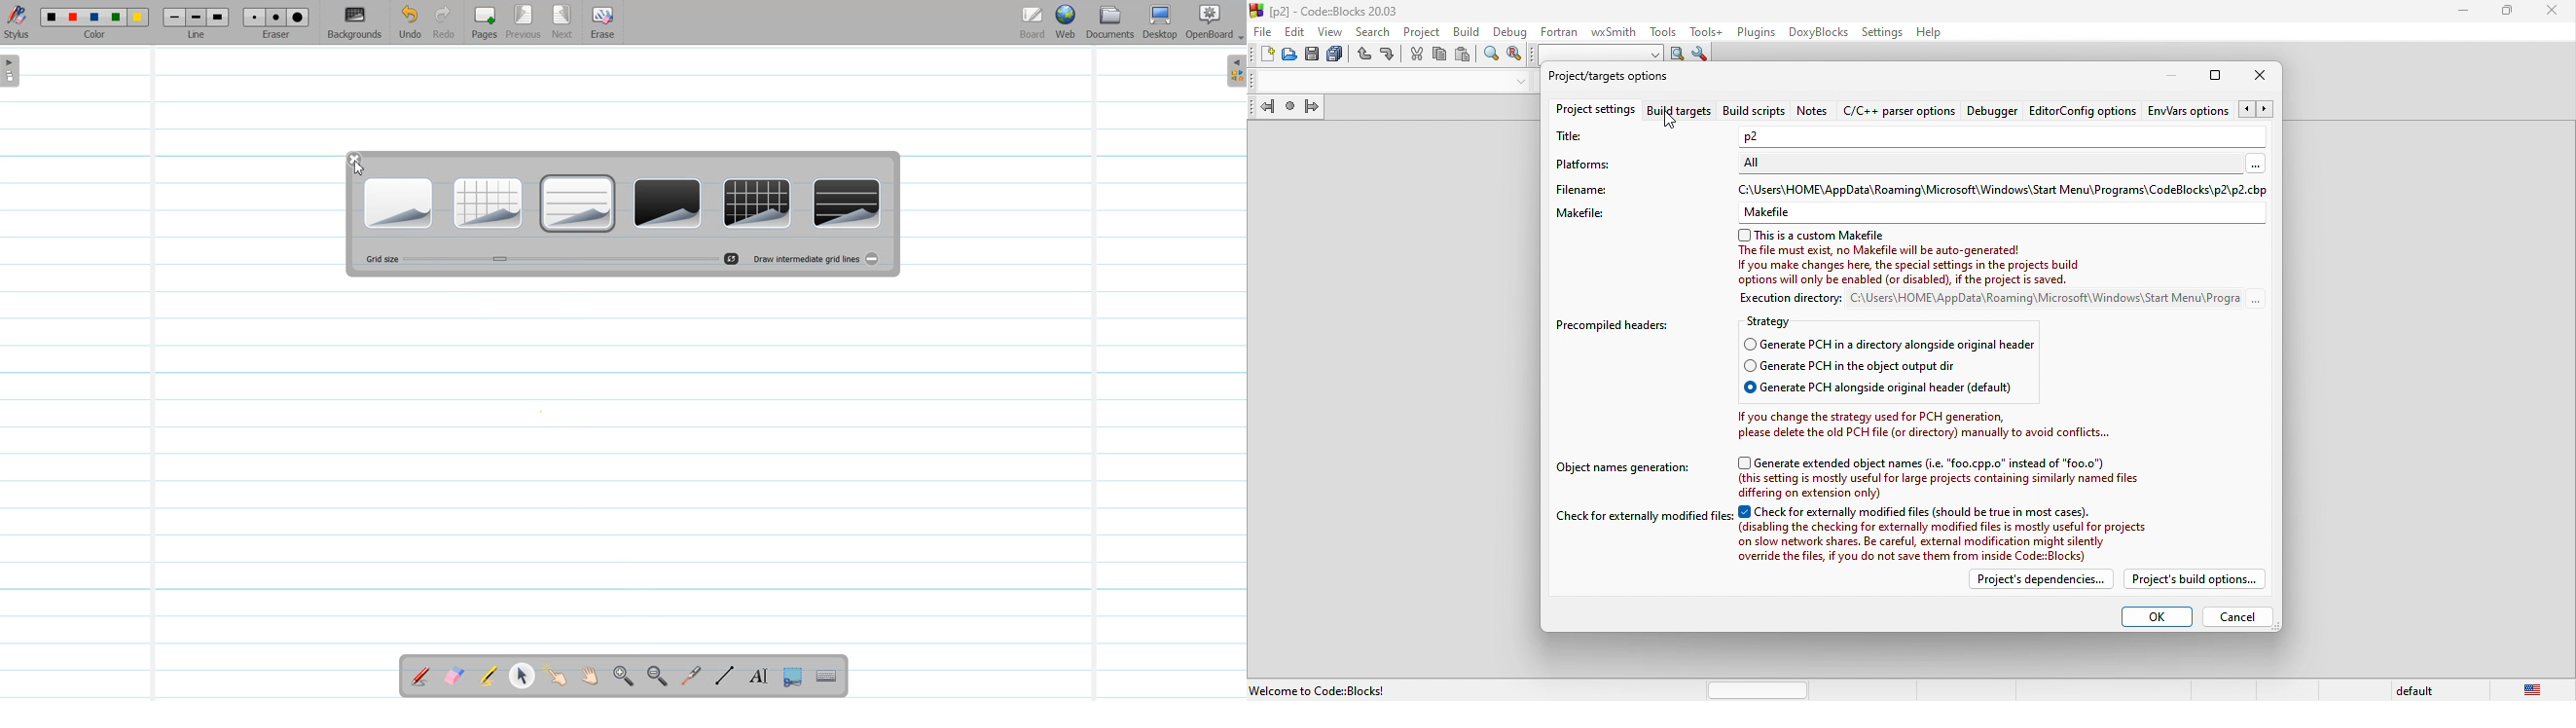 This screenshot has width=2576, height=728. Describe the element at coordinates (1670, 121) in the screenshot. I see `cursor movement` at that location.